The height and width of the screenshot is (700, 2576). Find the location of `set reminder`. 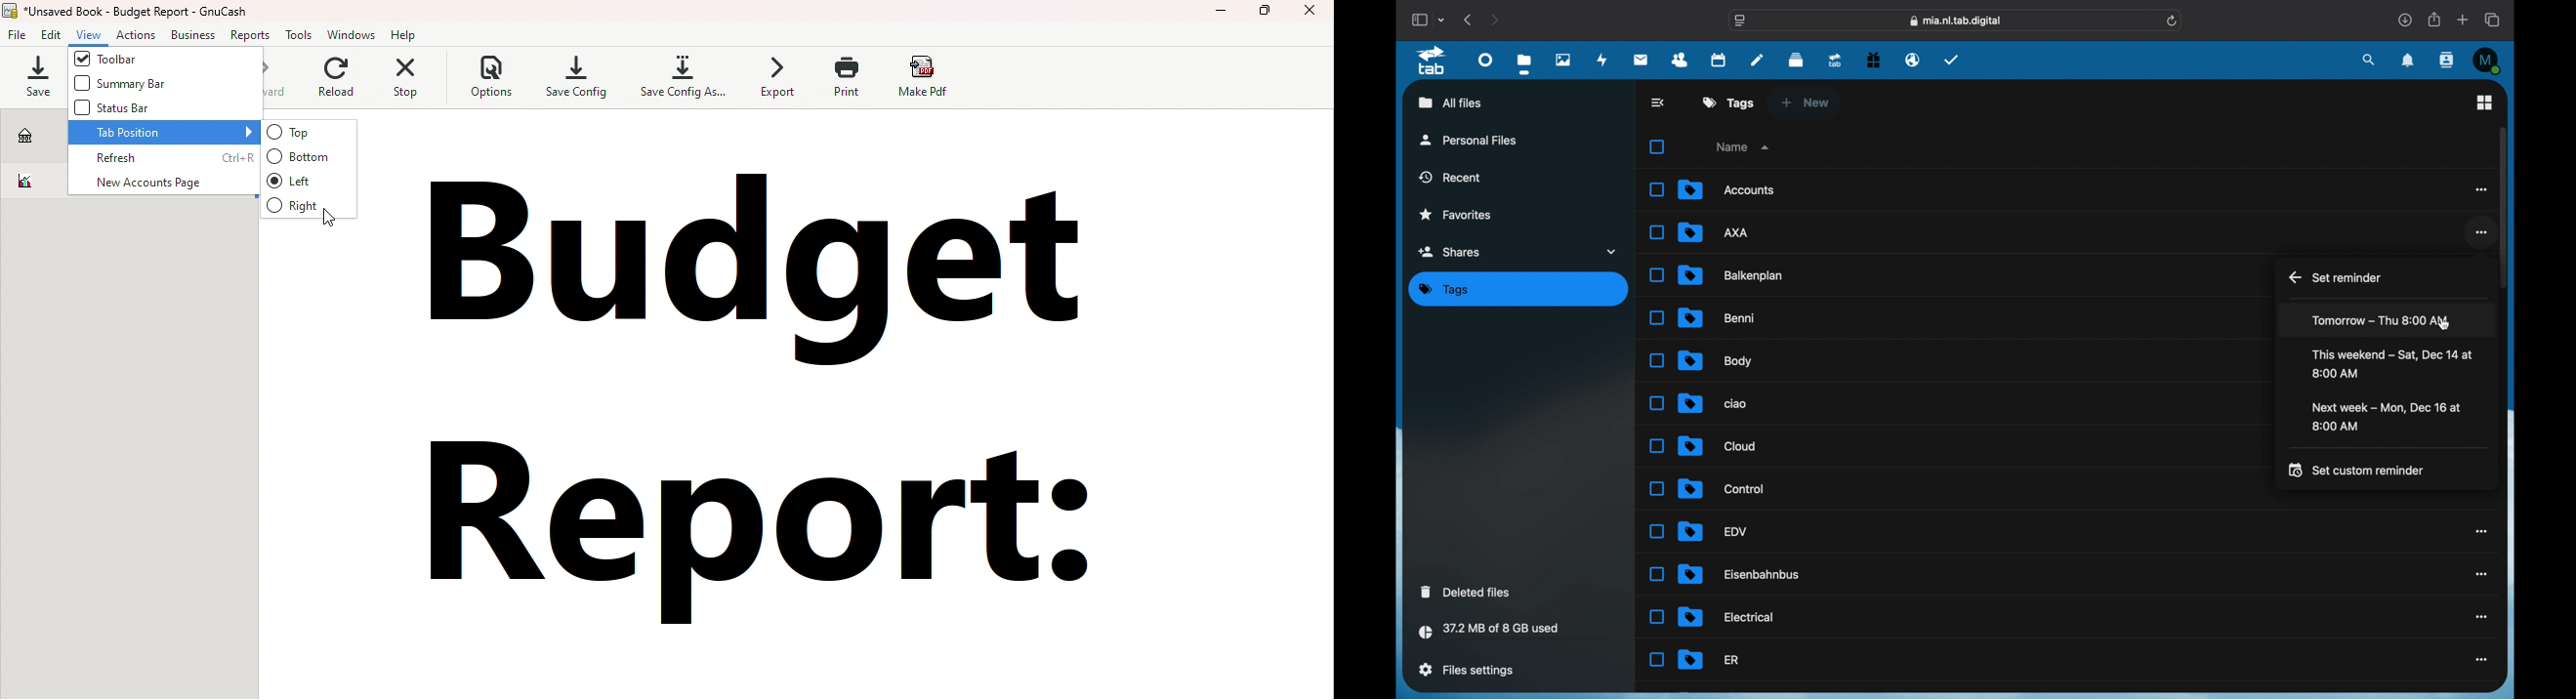

set reminder is located at coordinates (2337, 277).